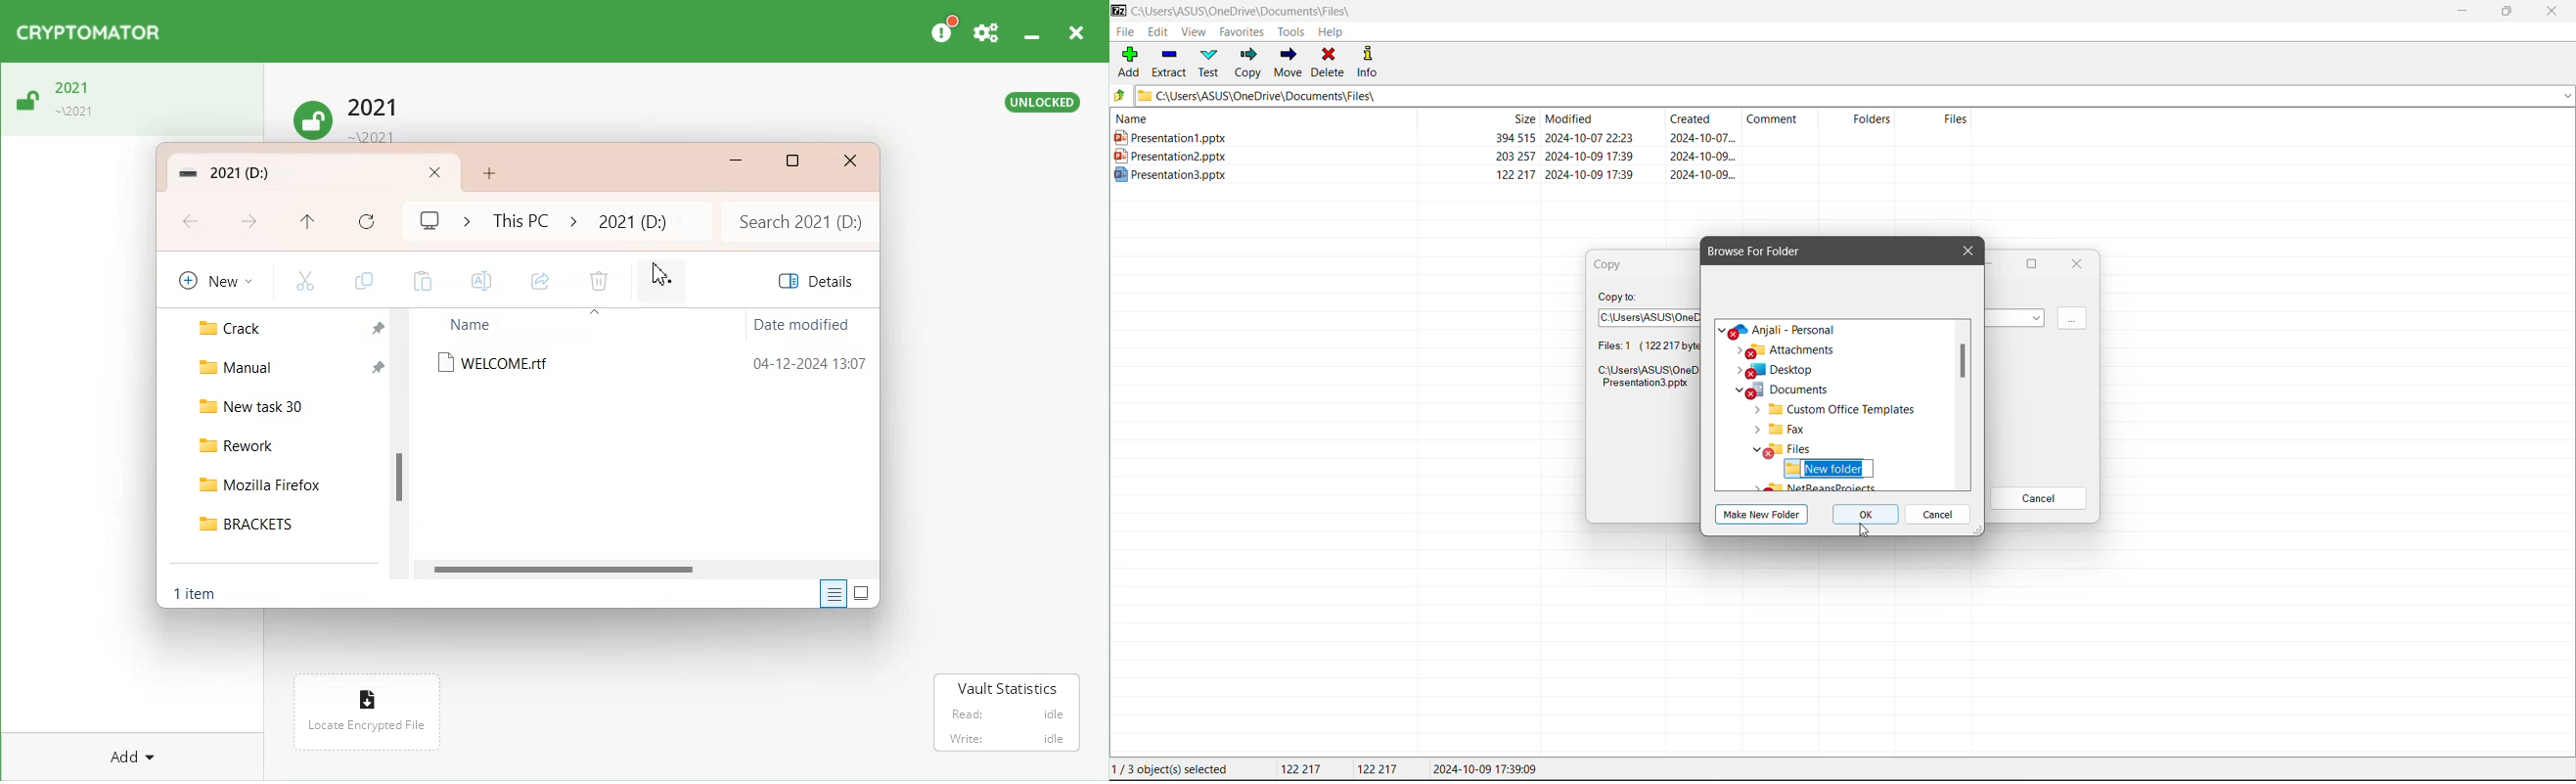  Describe the element at coordinates (1288, 60) in the screenshot. I see `Move` at that location.